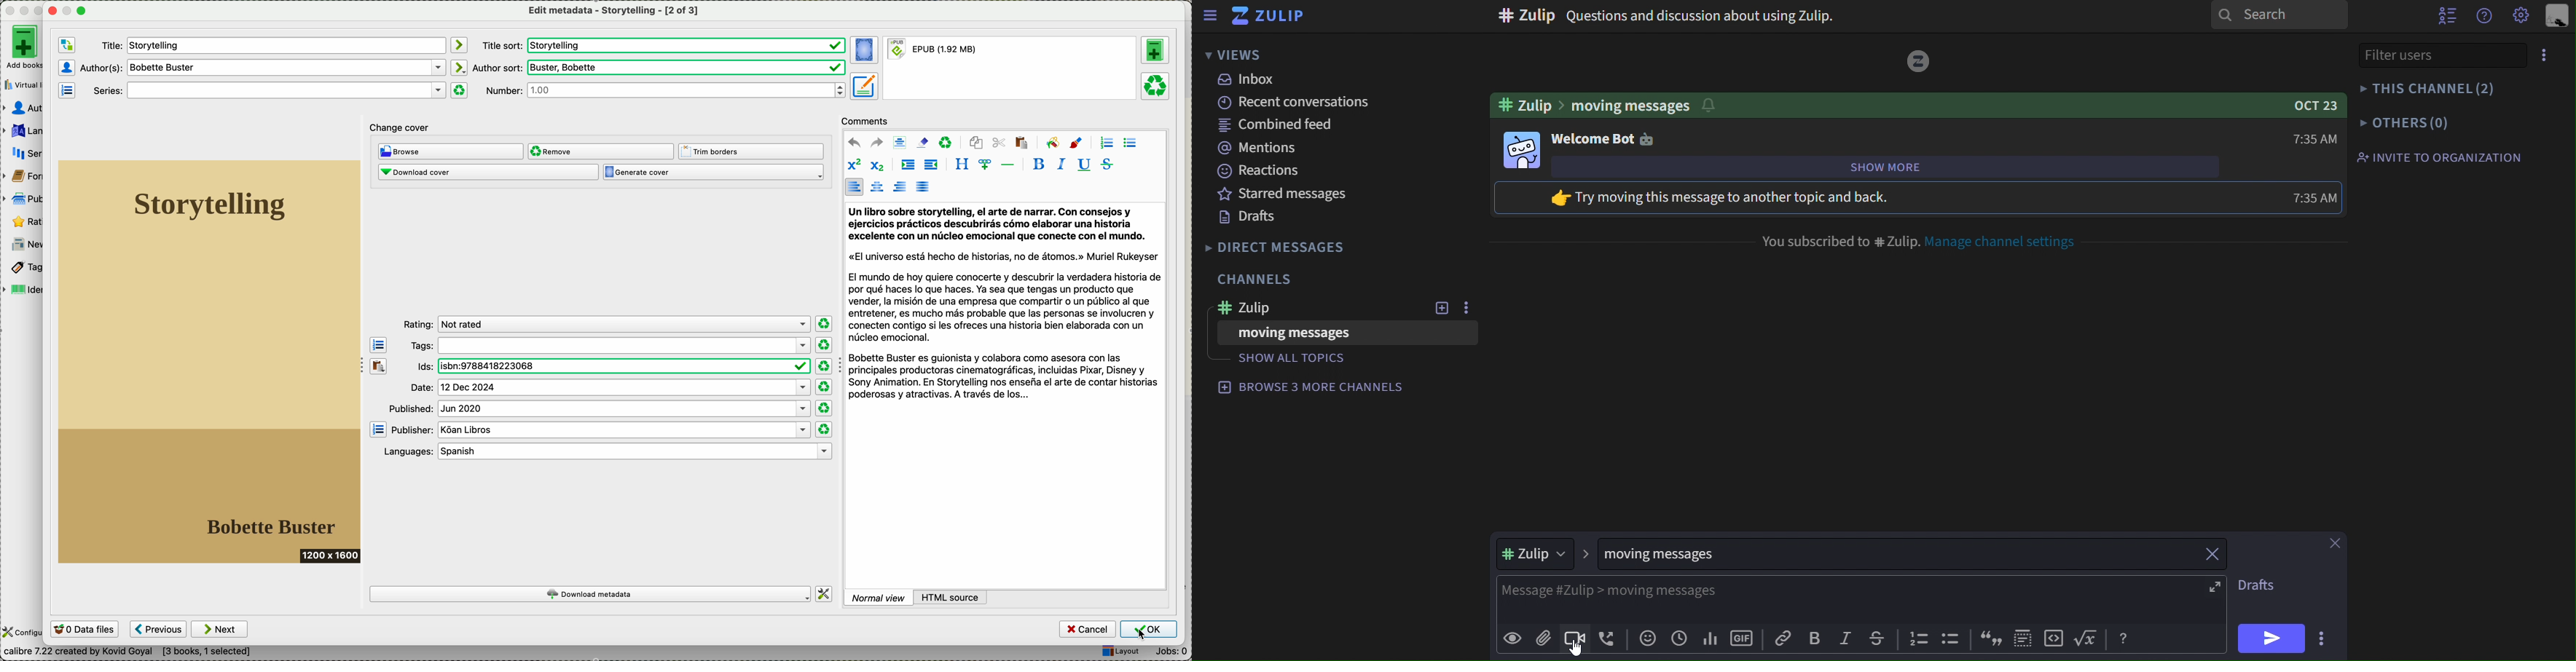  I want to click on align justified, so click(924, 186).